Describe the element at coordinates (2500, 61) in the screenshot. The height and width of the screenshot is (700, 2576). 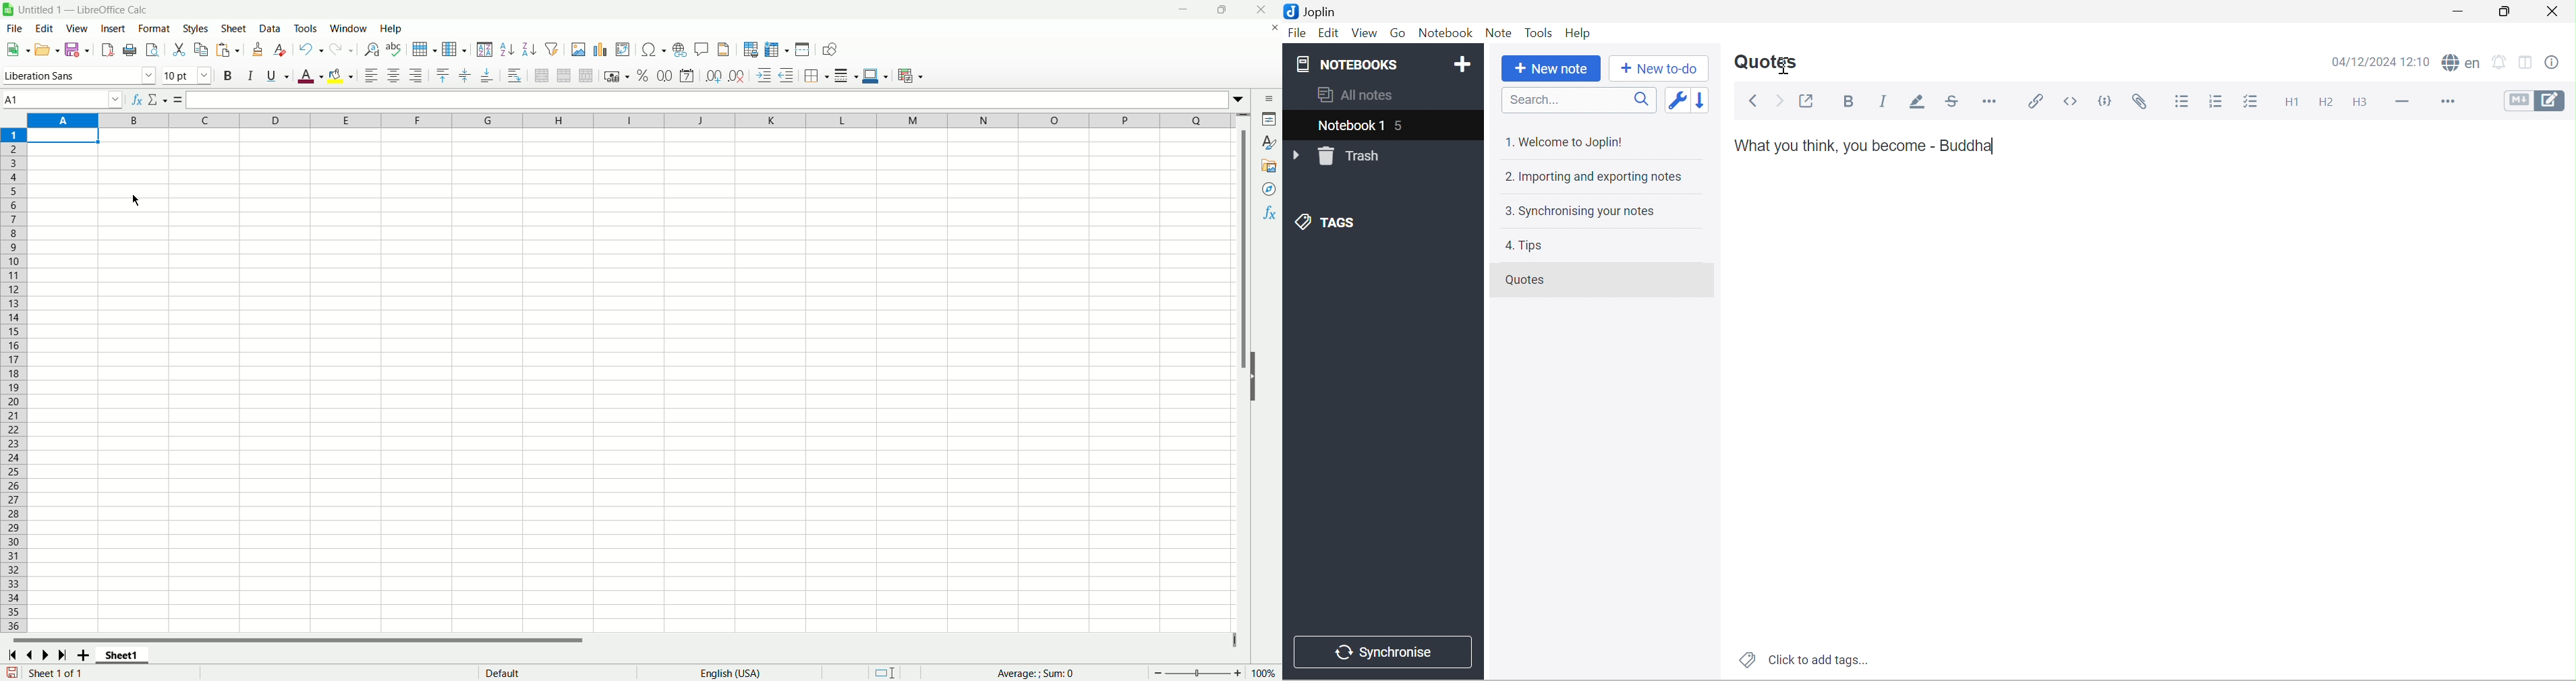
I see `set alarm` at that location.